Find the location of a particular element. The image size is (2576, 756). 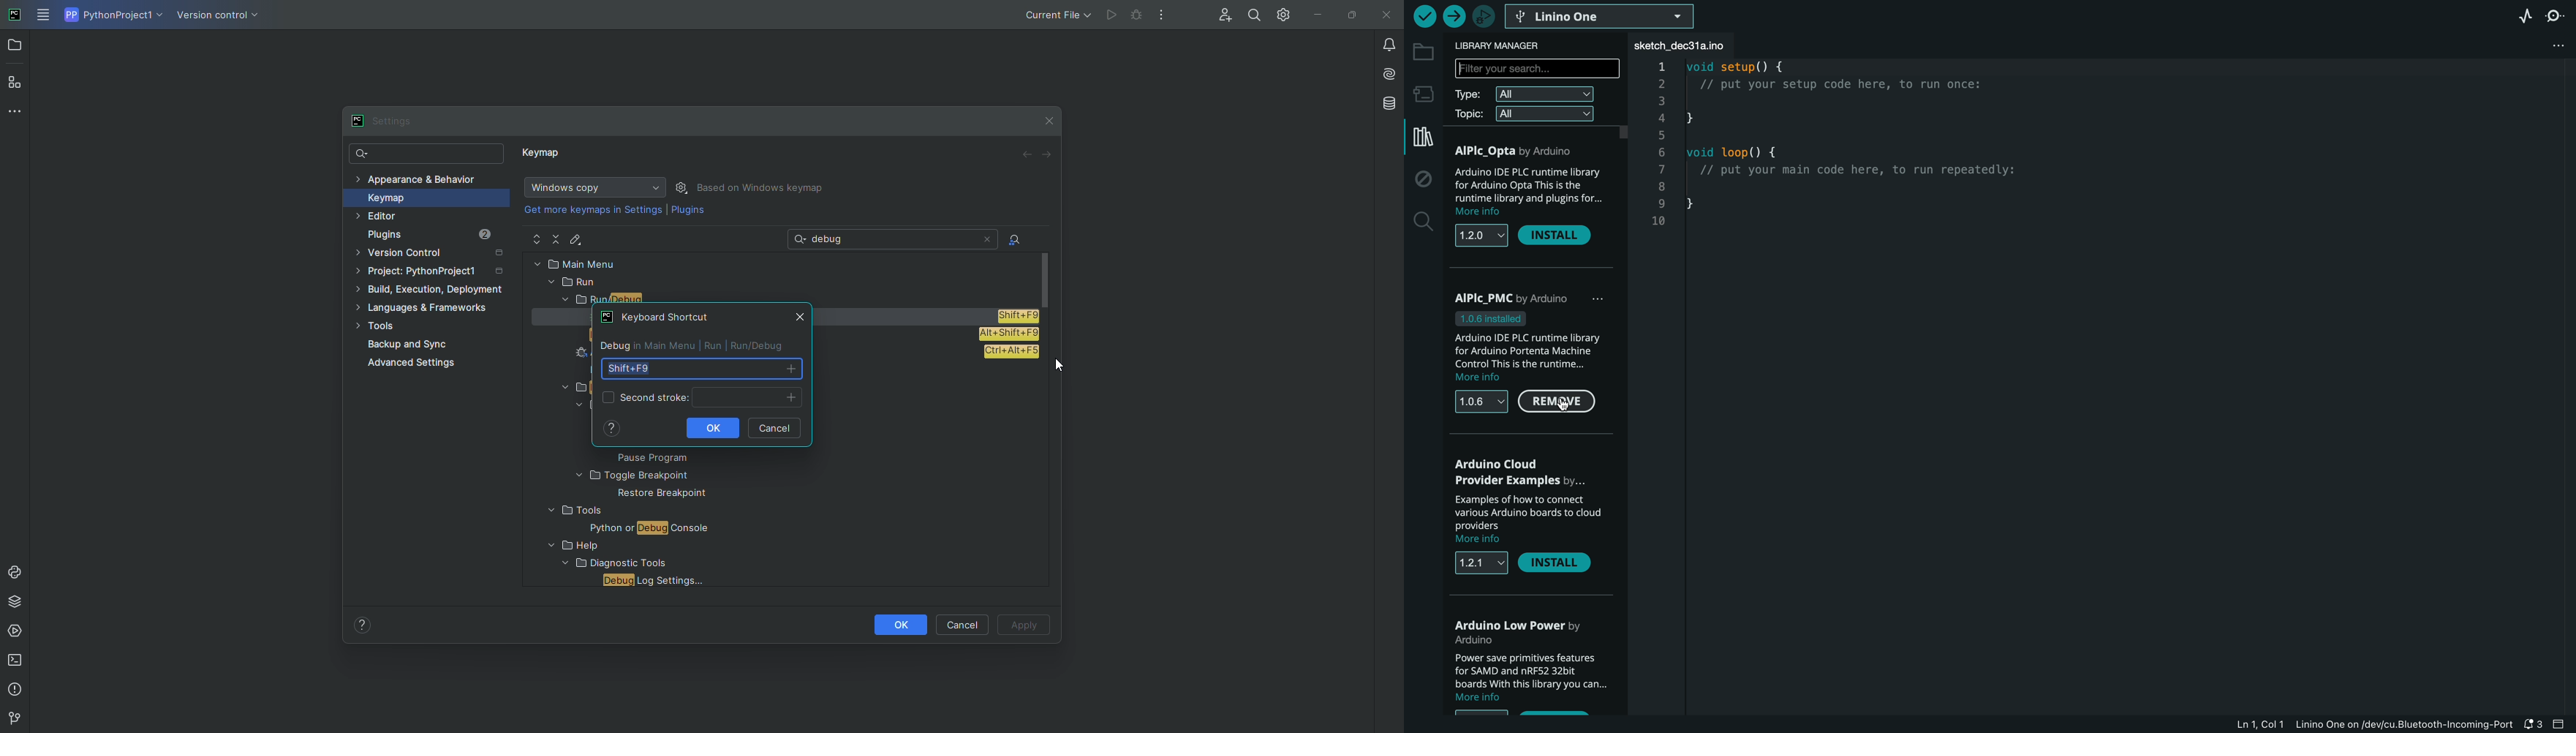

WINDOW TITLE is located at coordinates (656, 315).